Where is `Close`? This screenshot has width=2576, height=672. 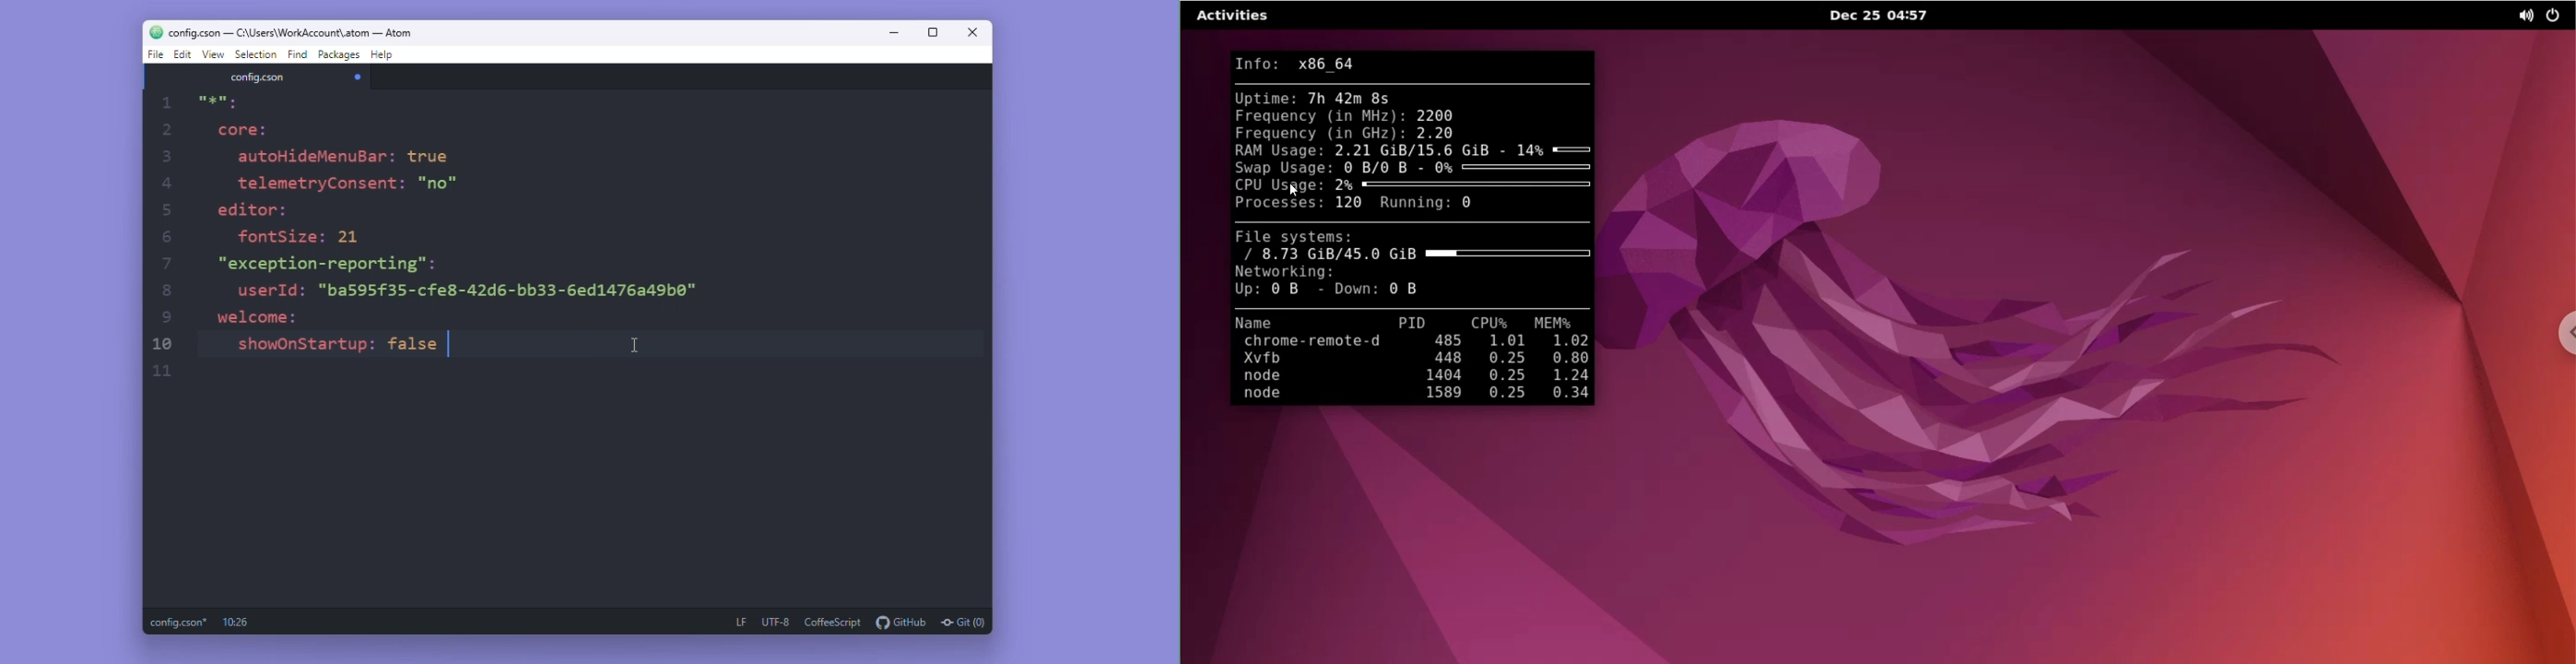 Close is located at coordinates (975, 35).